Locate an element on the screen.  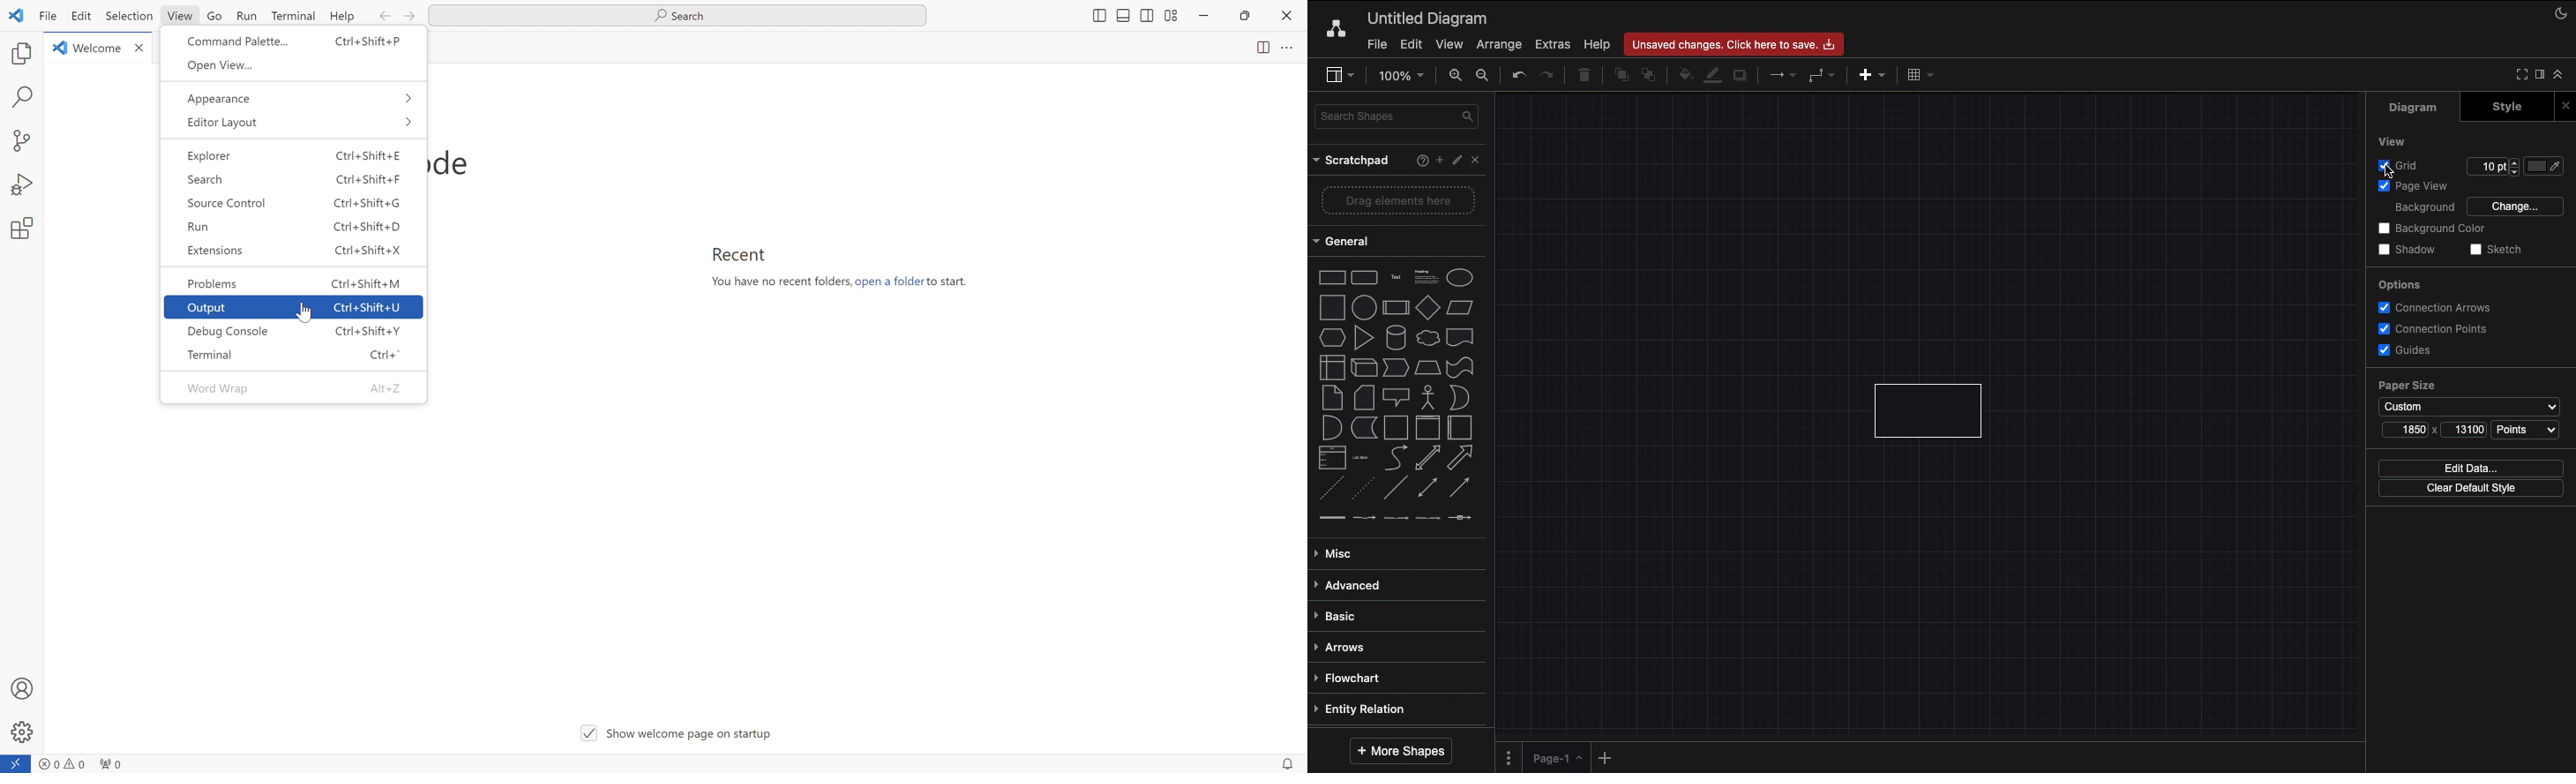
File is located at coordinates (1376, 44).